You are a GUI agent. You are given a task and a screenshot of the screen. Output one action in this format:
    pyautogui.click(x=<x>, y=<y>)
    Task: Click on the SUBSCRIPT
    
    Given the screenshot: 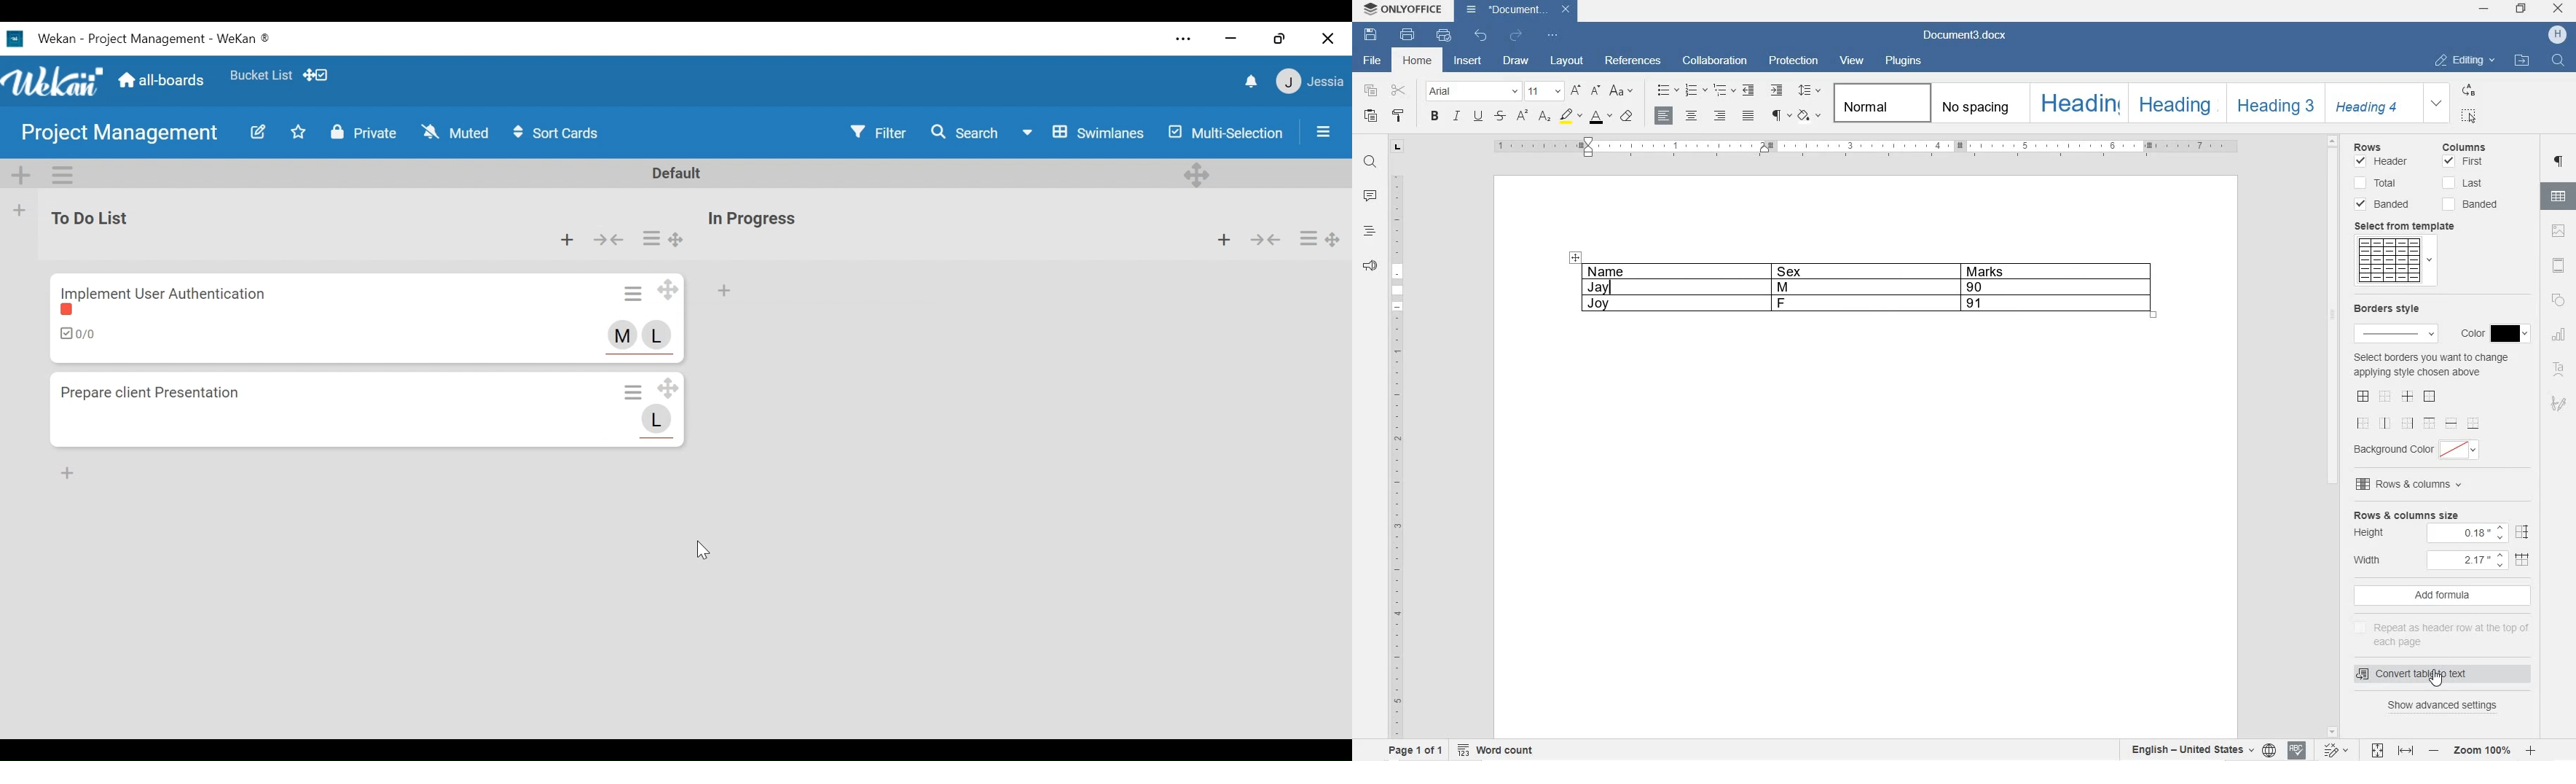 What is the action you would take?
    pyautogui.click(x=1545, y=117)
    